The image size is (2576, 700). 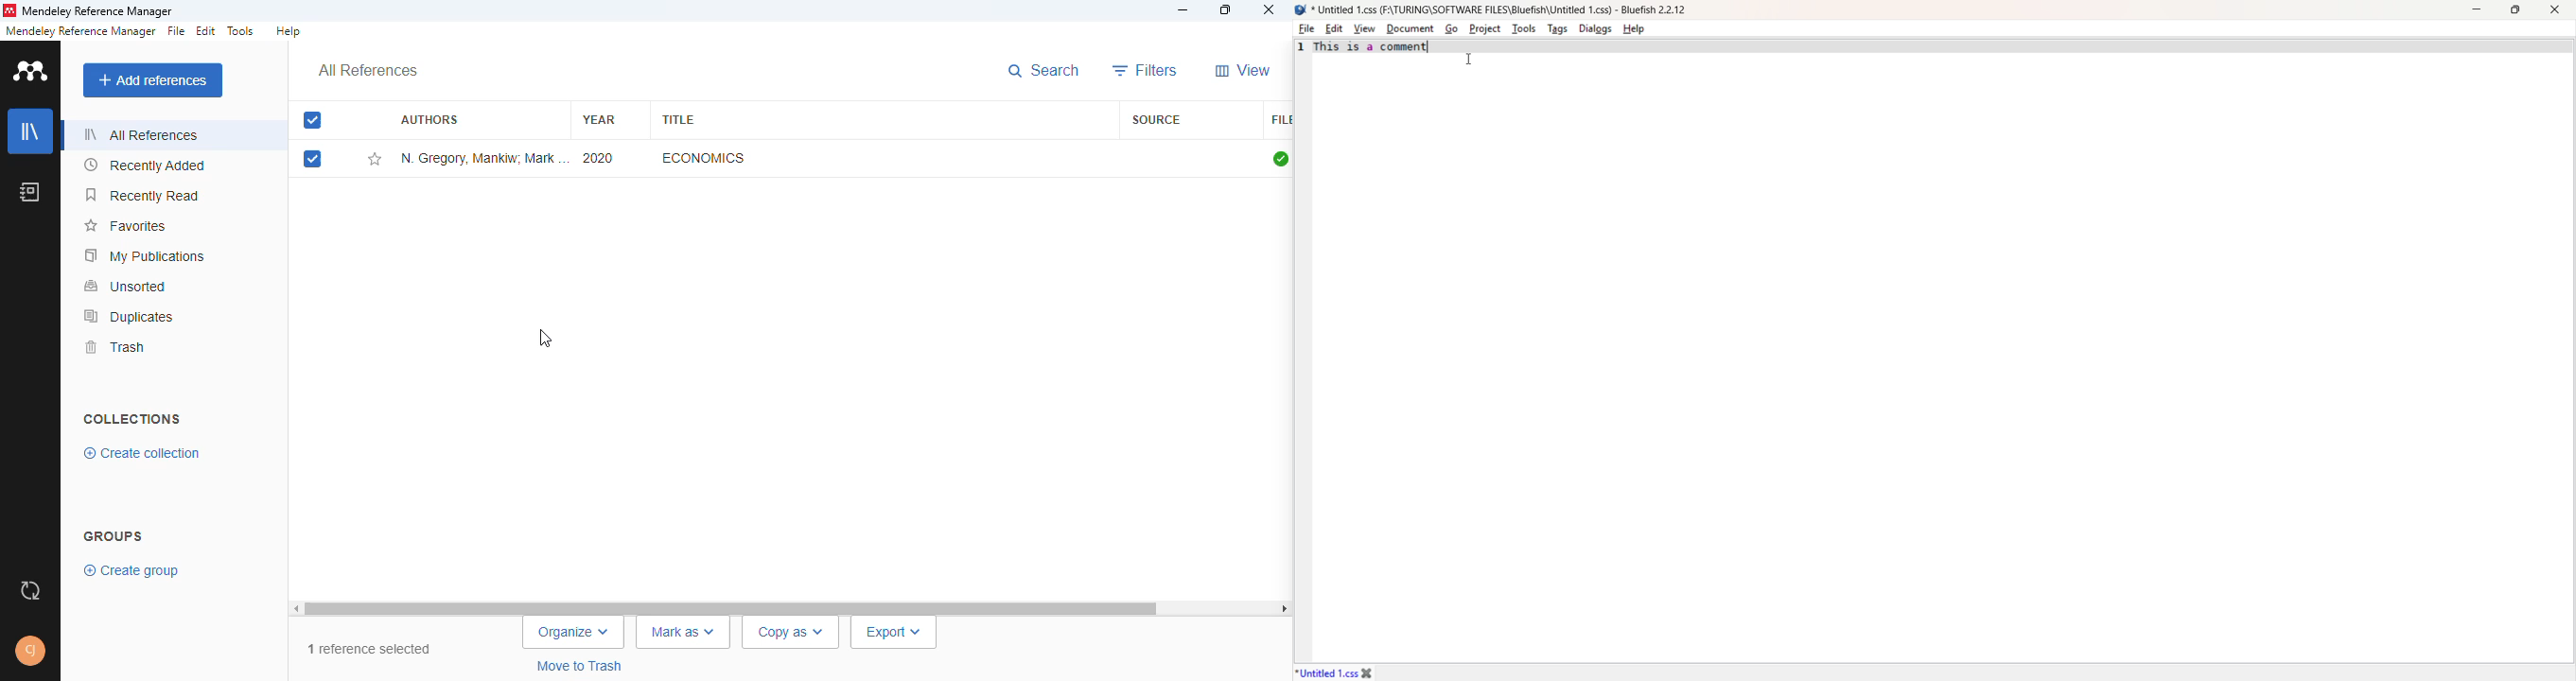 I want to click on add references, so click(x=153, y=80).